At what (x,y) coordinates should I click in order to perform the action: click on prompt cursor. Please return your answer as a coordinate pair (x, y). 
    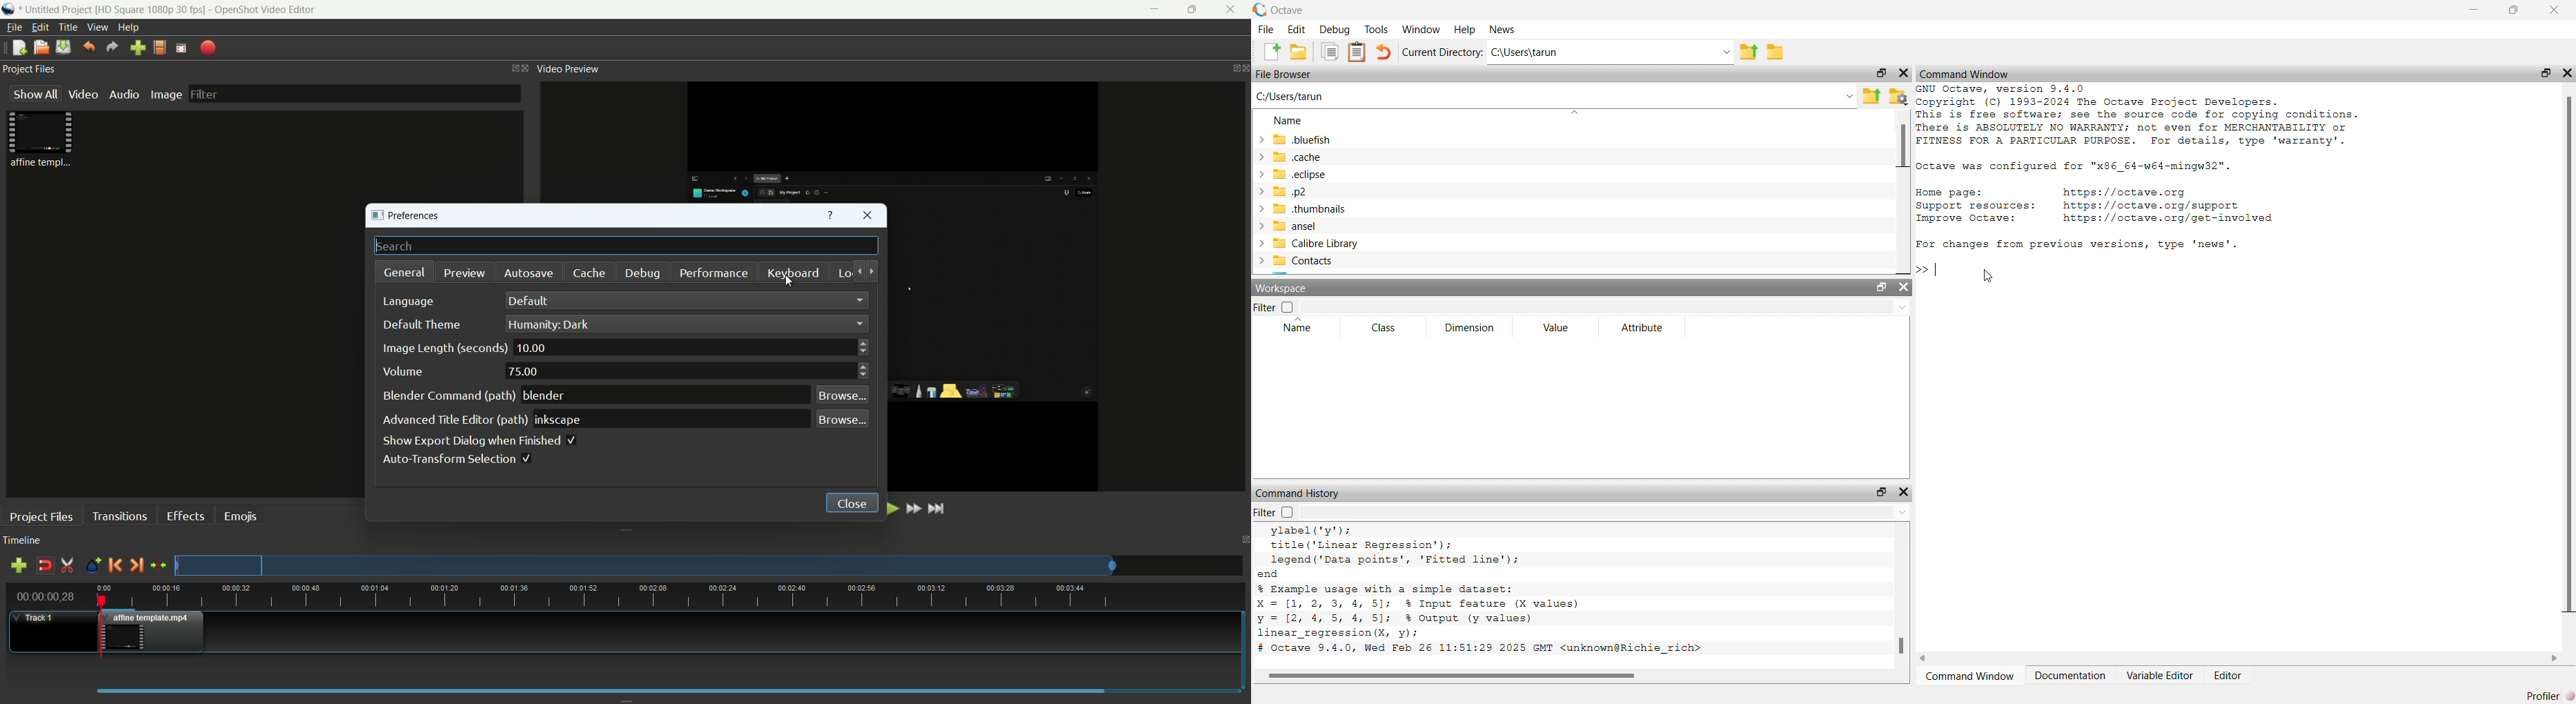
    Looking at the image, I should click on (1920, 270).